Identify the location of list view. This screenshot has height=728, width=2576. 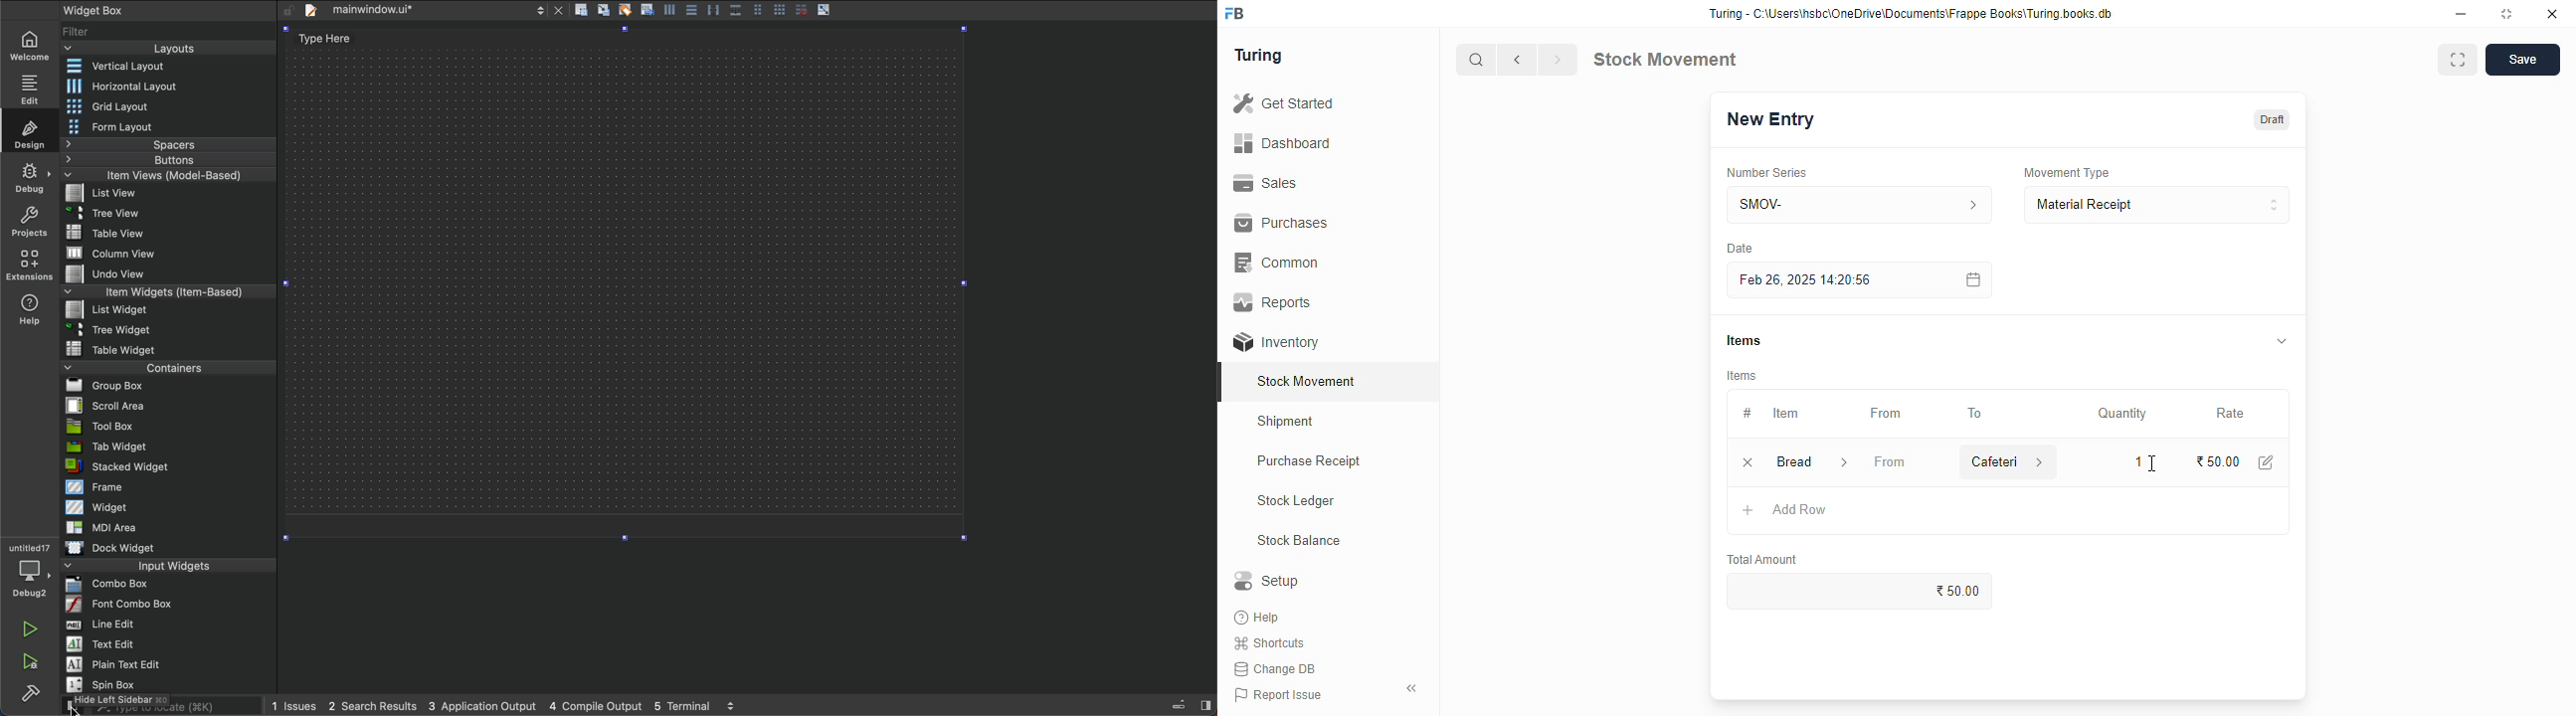
(115, 193).